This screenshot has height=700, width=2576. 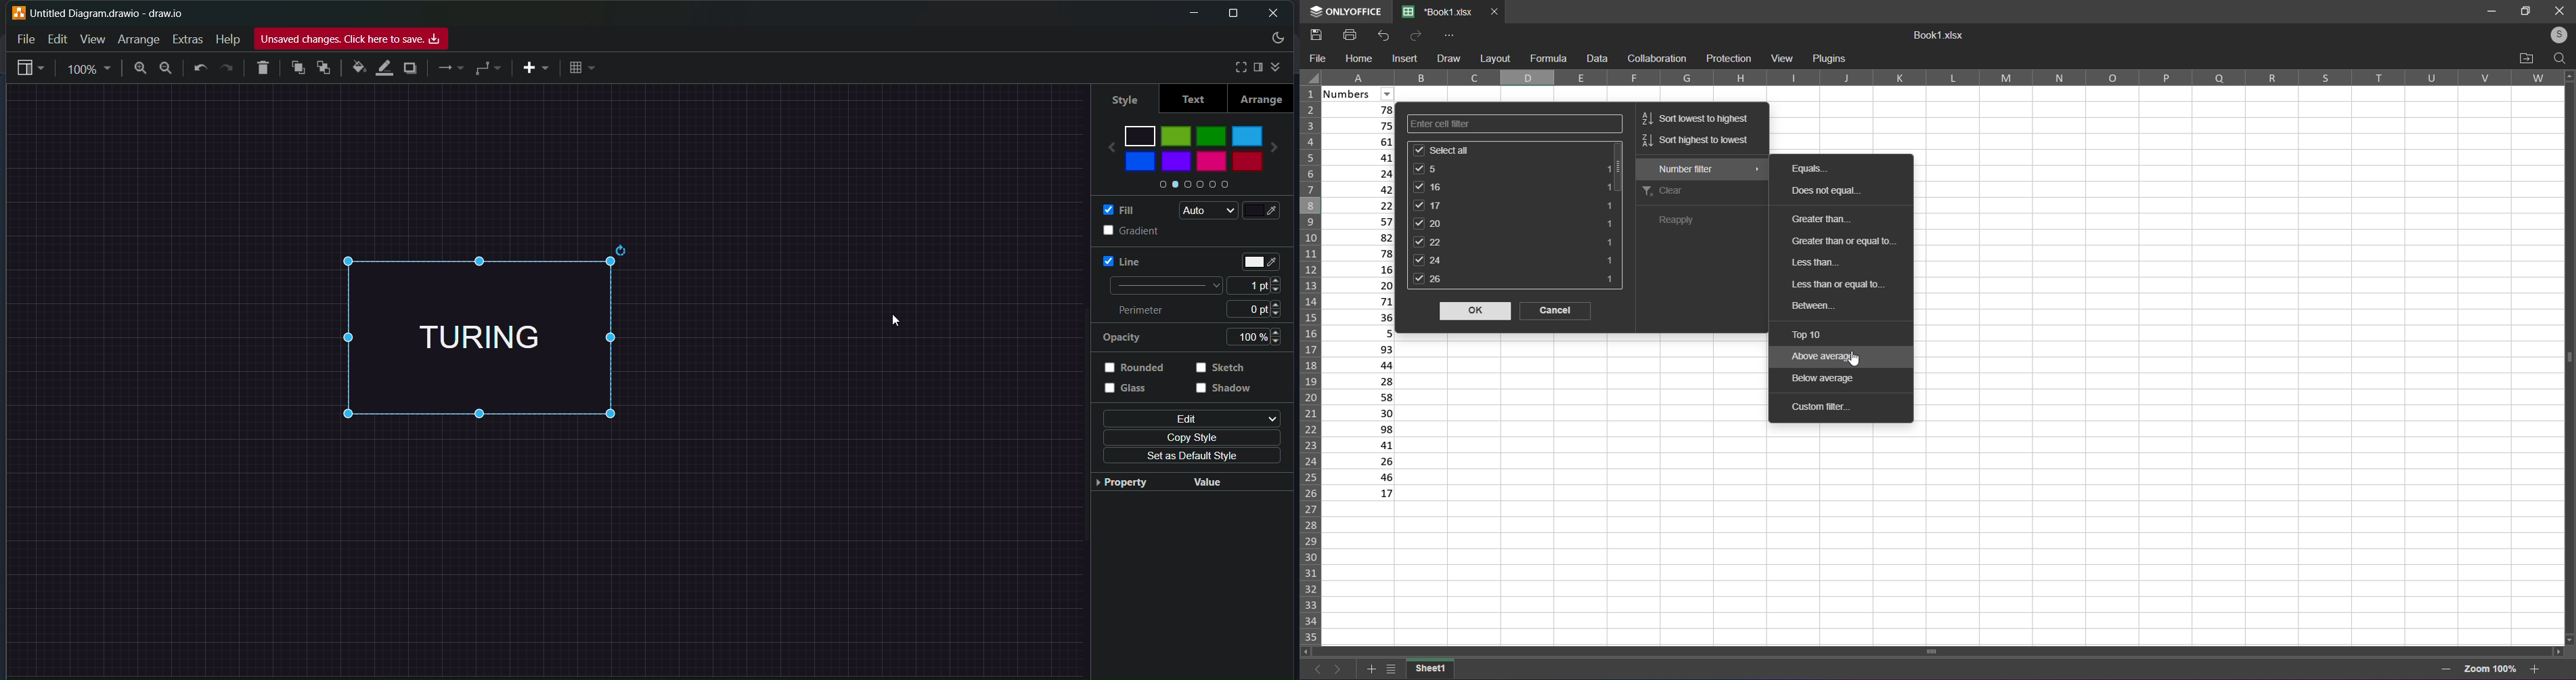 What do you see at coordinates (1697, 116) in the screenshot?
I see `sort lowest to highest` at bounding box center [1697, 116].